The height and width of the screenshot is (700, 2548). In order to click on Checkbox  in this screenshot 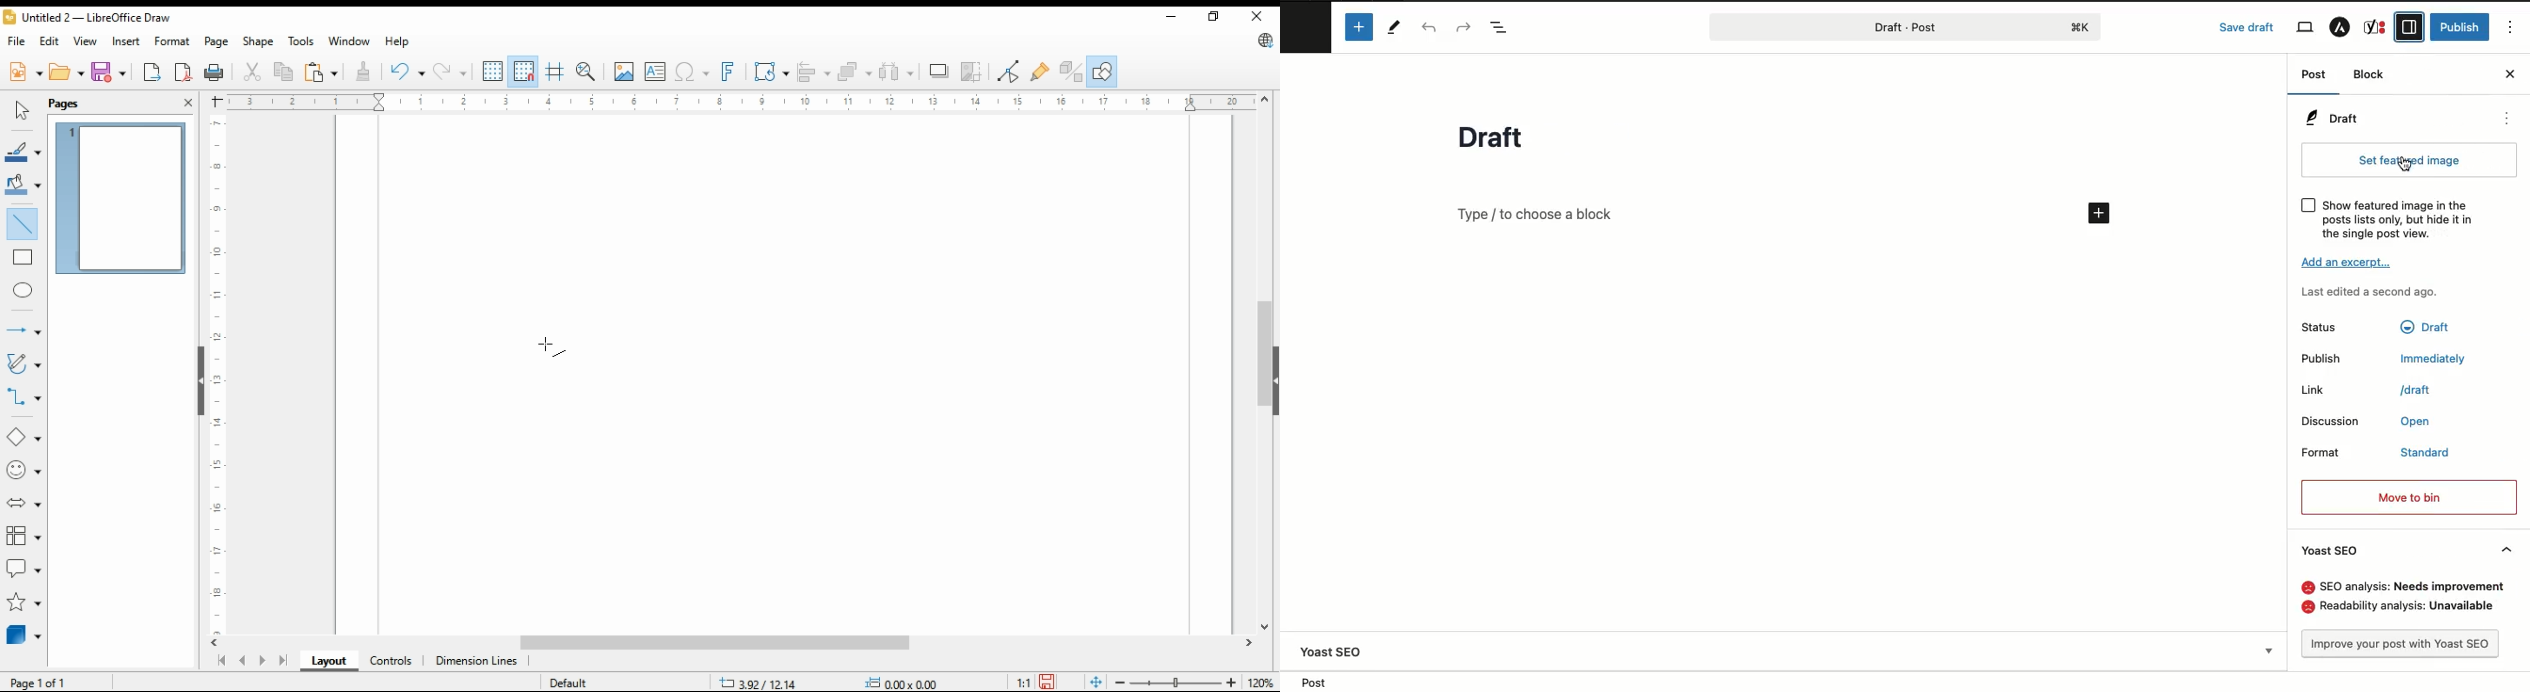, I will do `click(2308, 204)`.